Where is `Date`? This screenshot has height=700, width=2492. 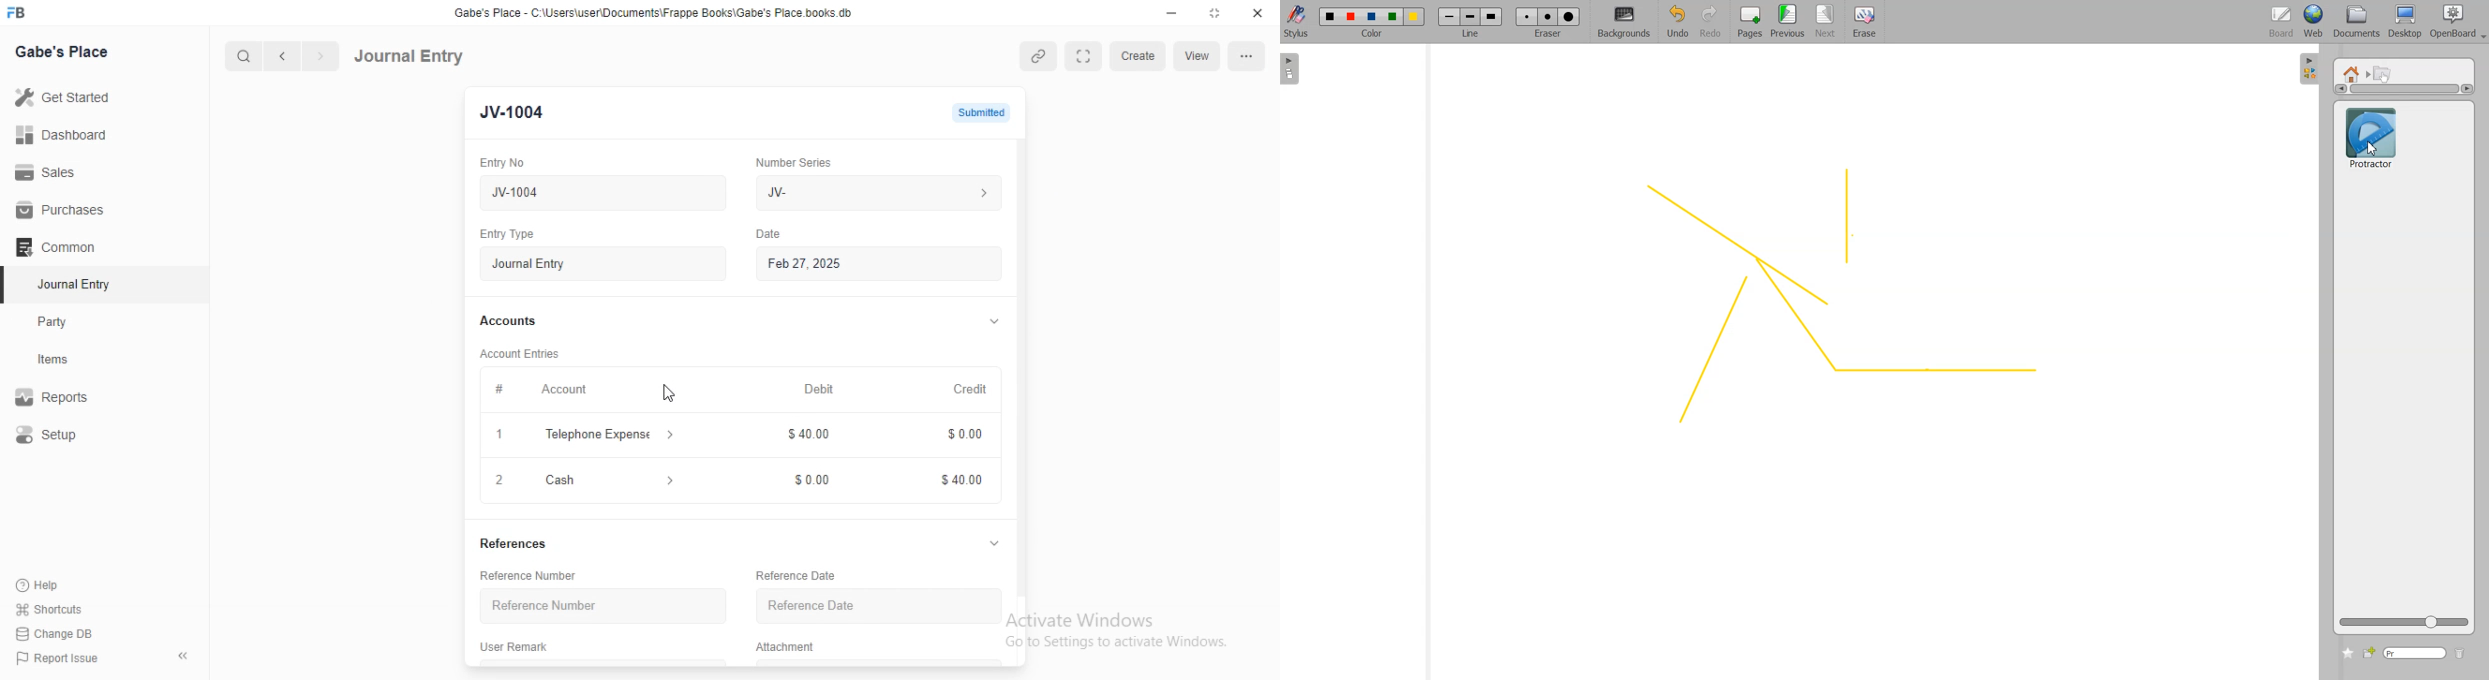 Date is located at coordinates (772, 232).